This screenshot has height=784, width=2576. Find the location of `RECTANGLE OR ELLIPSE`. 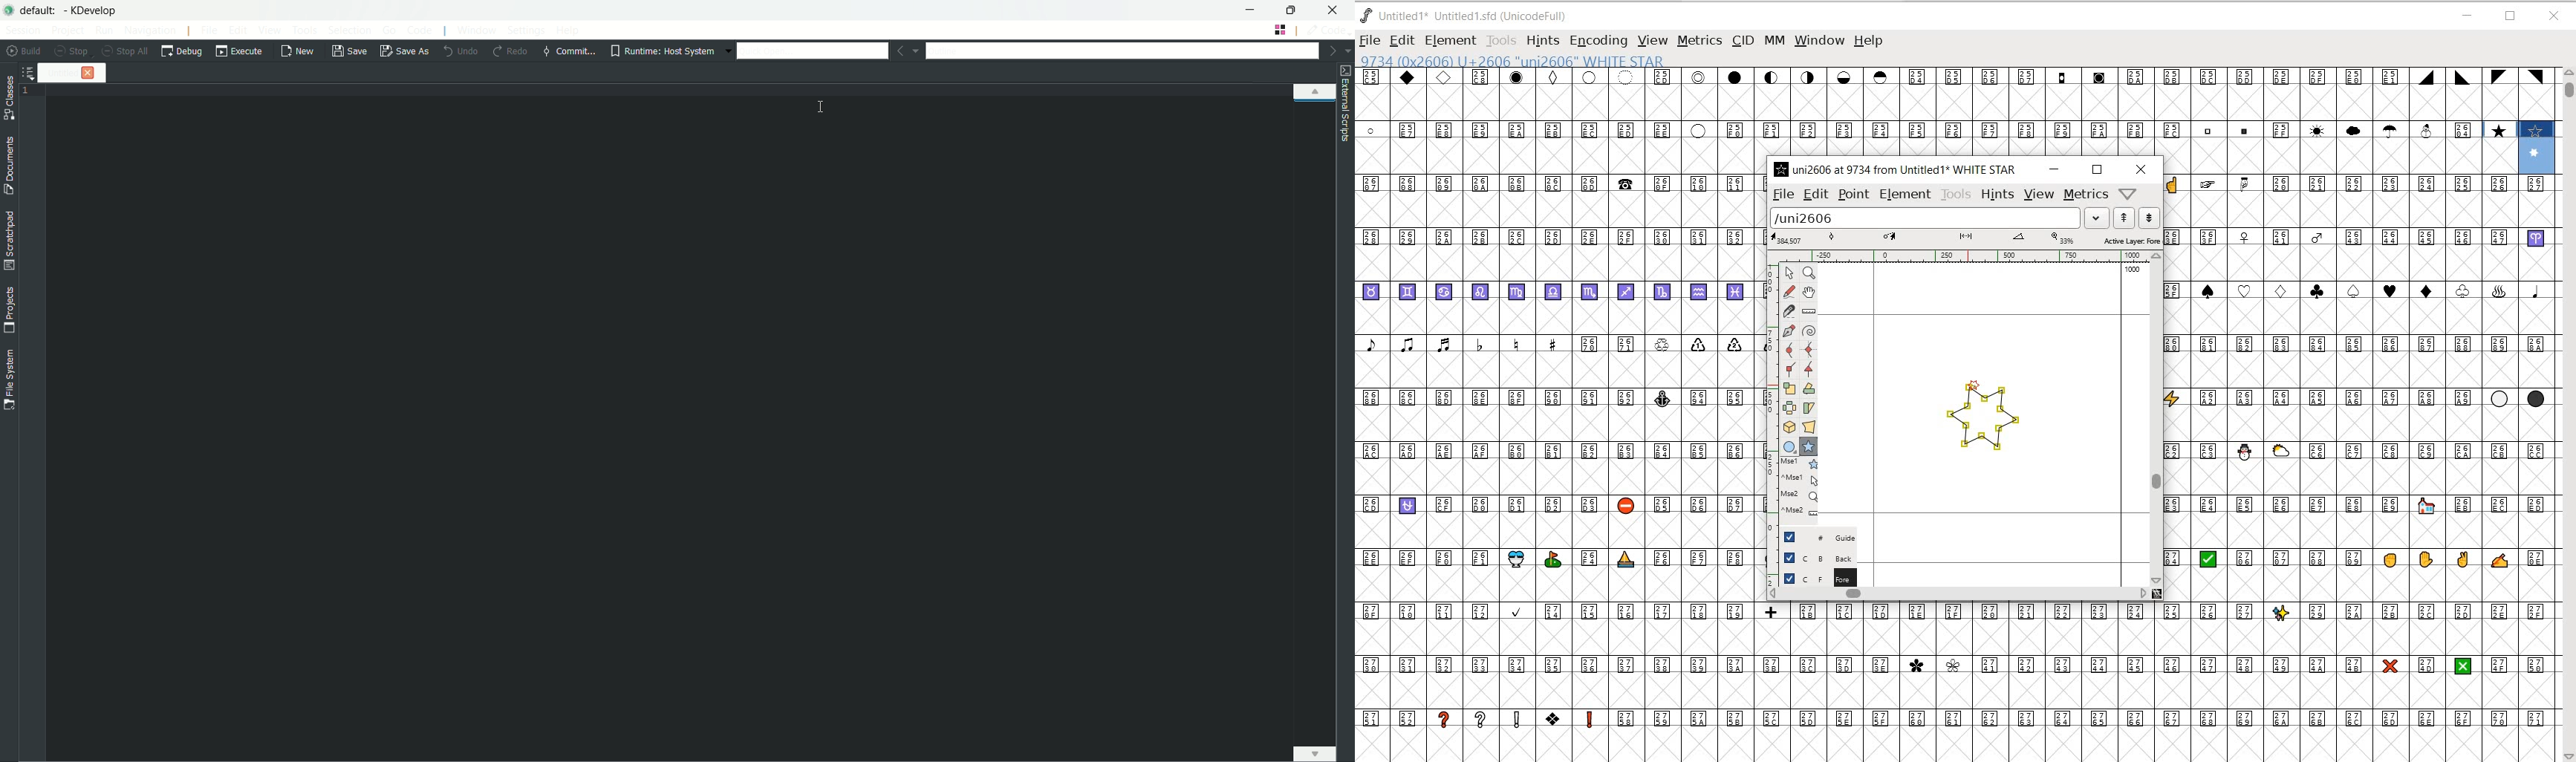

RECTANGLE OR ELLIPSE is located at coordinates (1791, 447).